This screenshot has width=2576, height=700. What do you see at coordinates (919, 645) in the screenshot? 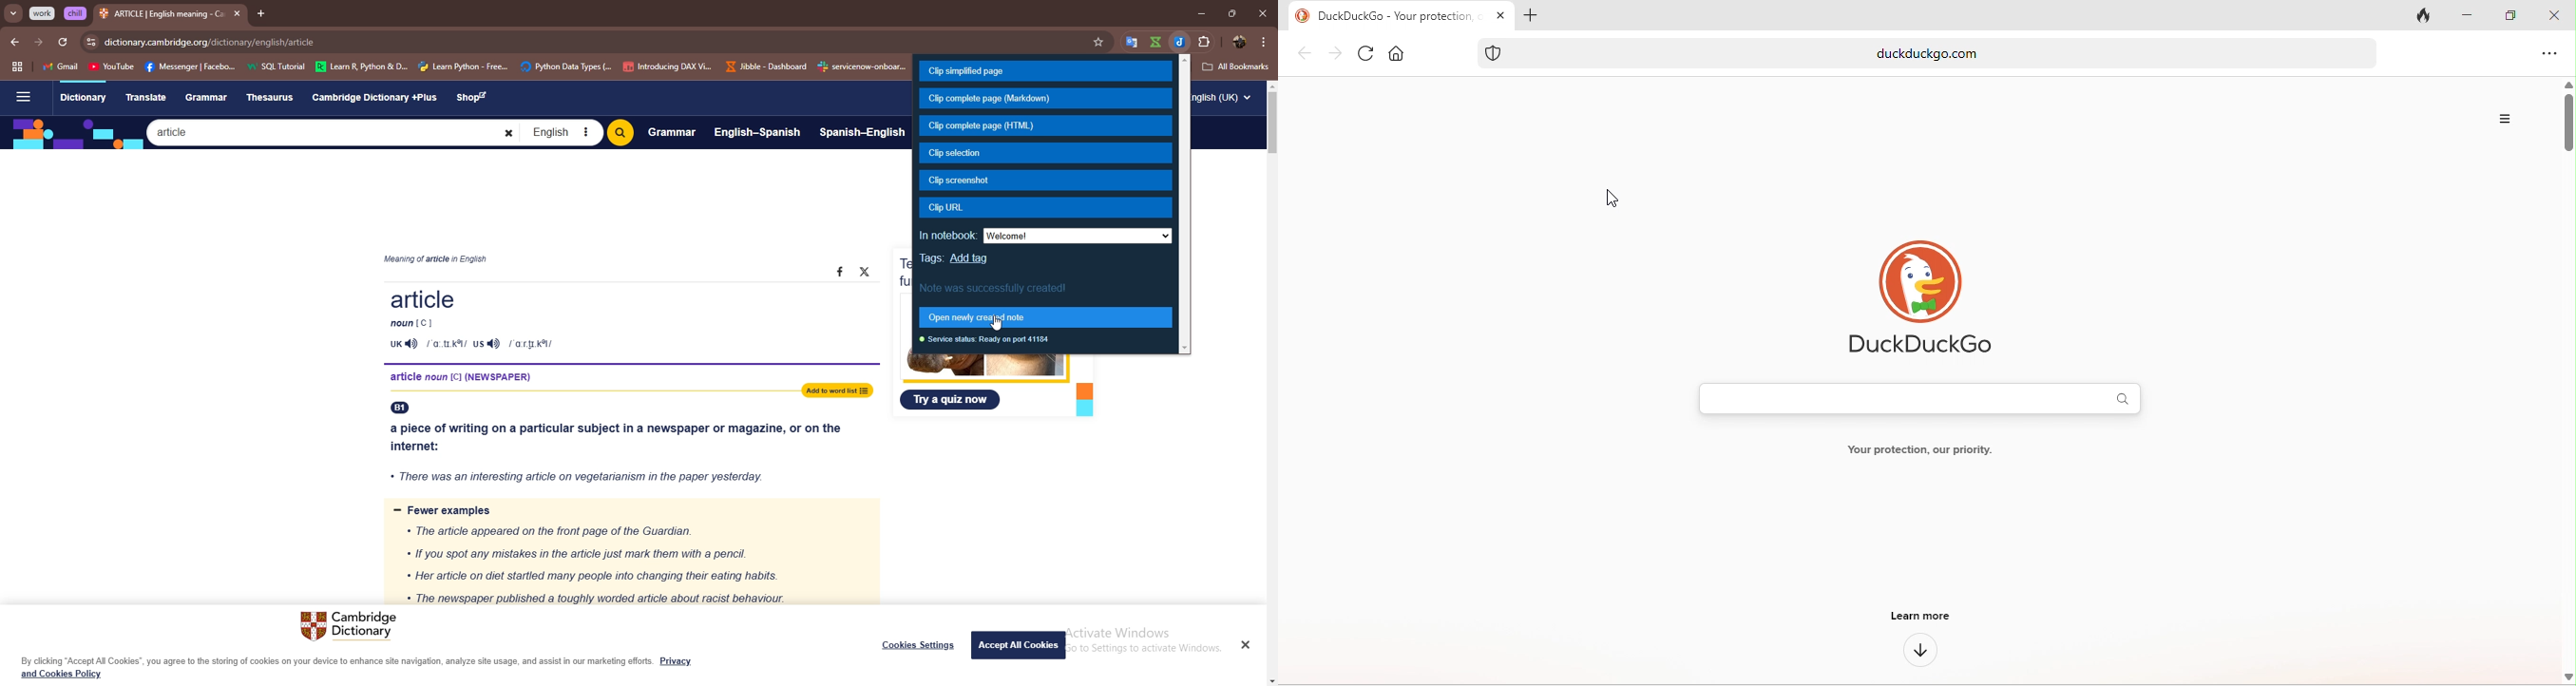
I see `Cookies Settings` at bounding box center [919, 645].